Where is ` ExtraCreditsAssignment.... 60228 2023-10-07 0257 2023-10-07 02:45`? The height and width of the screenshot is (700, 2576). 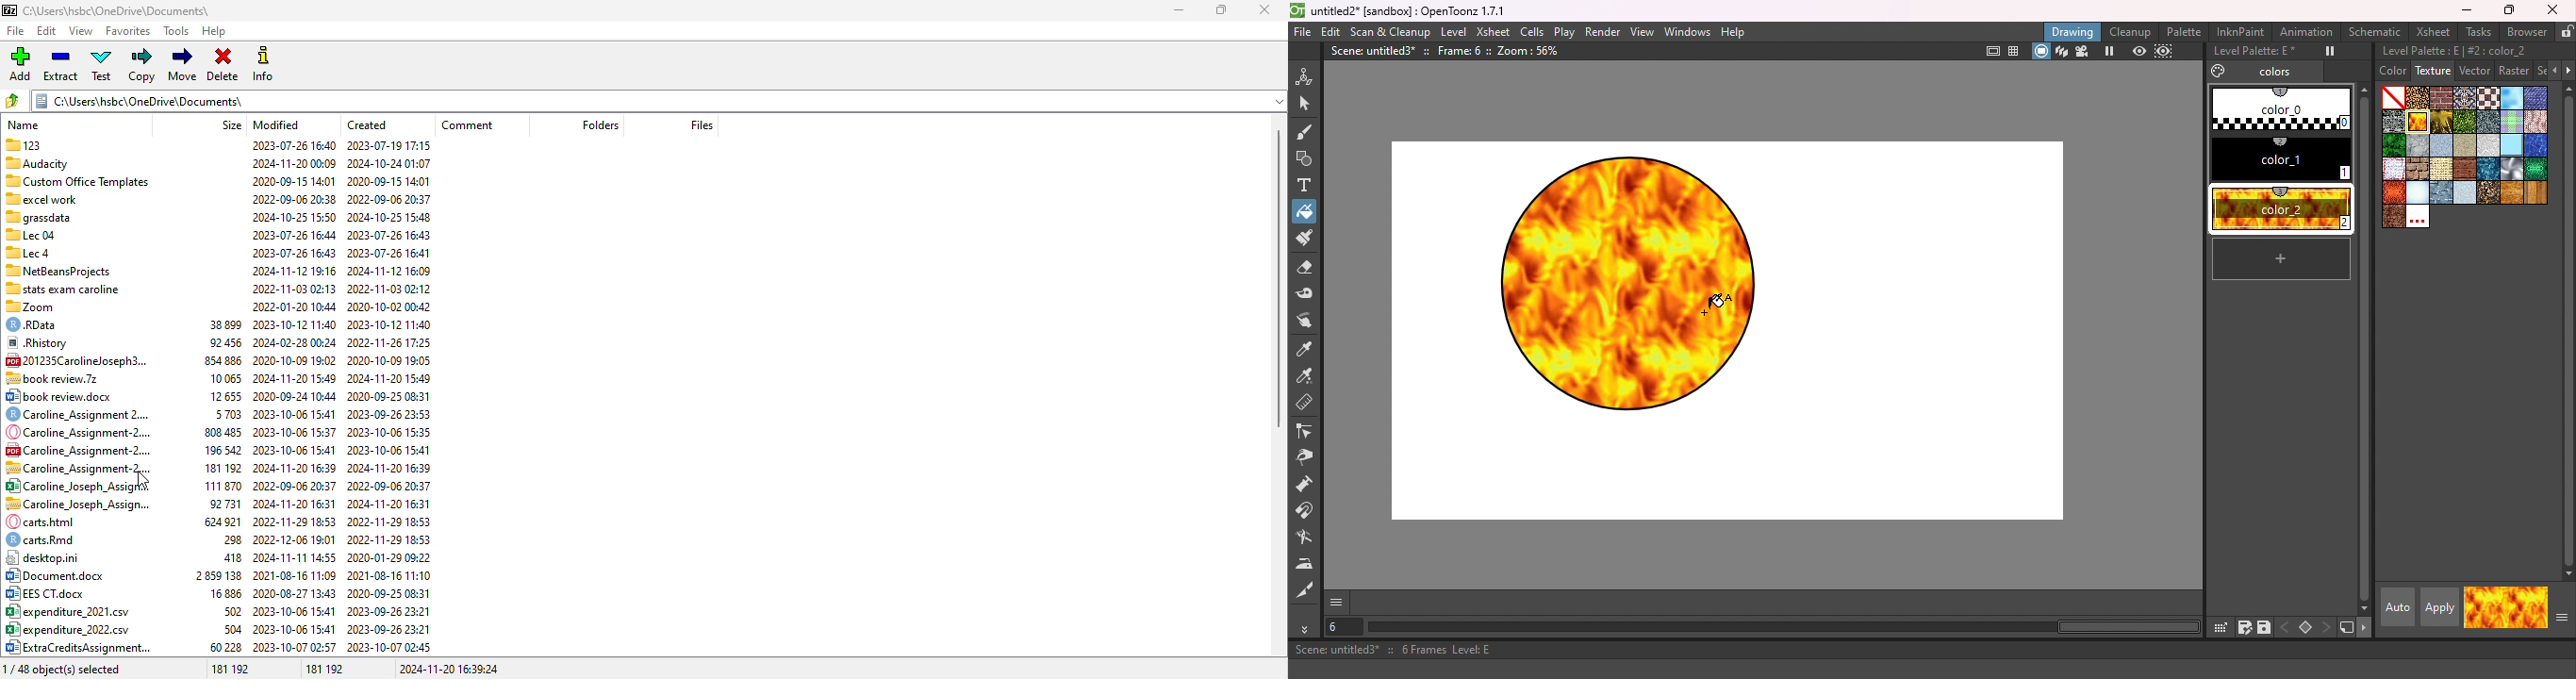  ExtraCreditsAssignment.... 60228 2023-10-07 0257 2023-10-07 02:45 is located at coordinates (218, 648).